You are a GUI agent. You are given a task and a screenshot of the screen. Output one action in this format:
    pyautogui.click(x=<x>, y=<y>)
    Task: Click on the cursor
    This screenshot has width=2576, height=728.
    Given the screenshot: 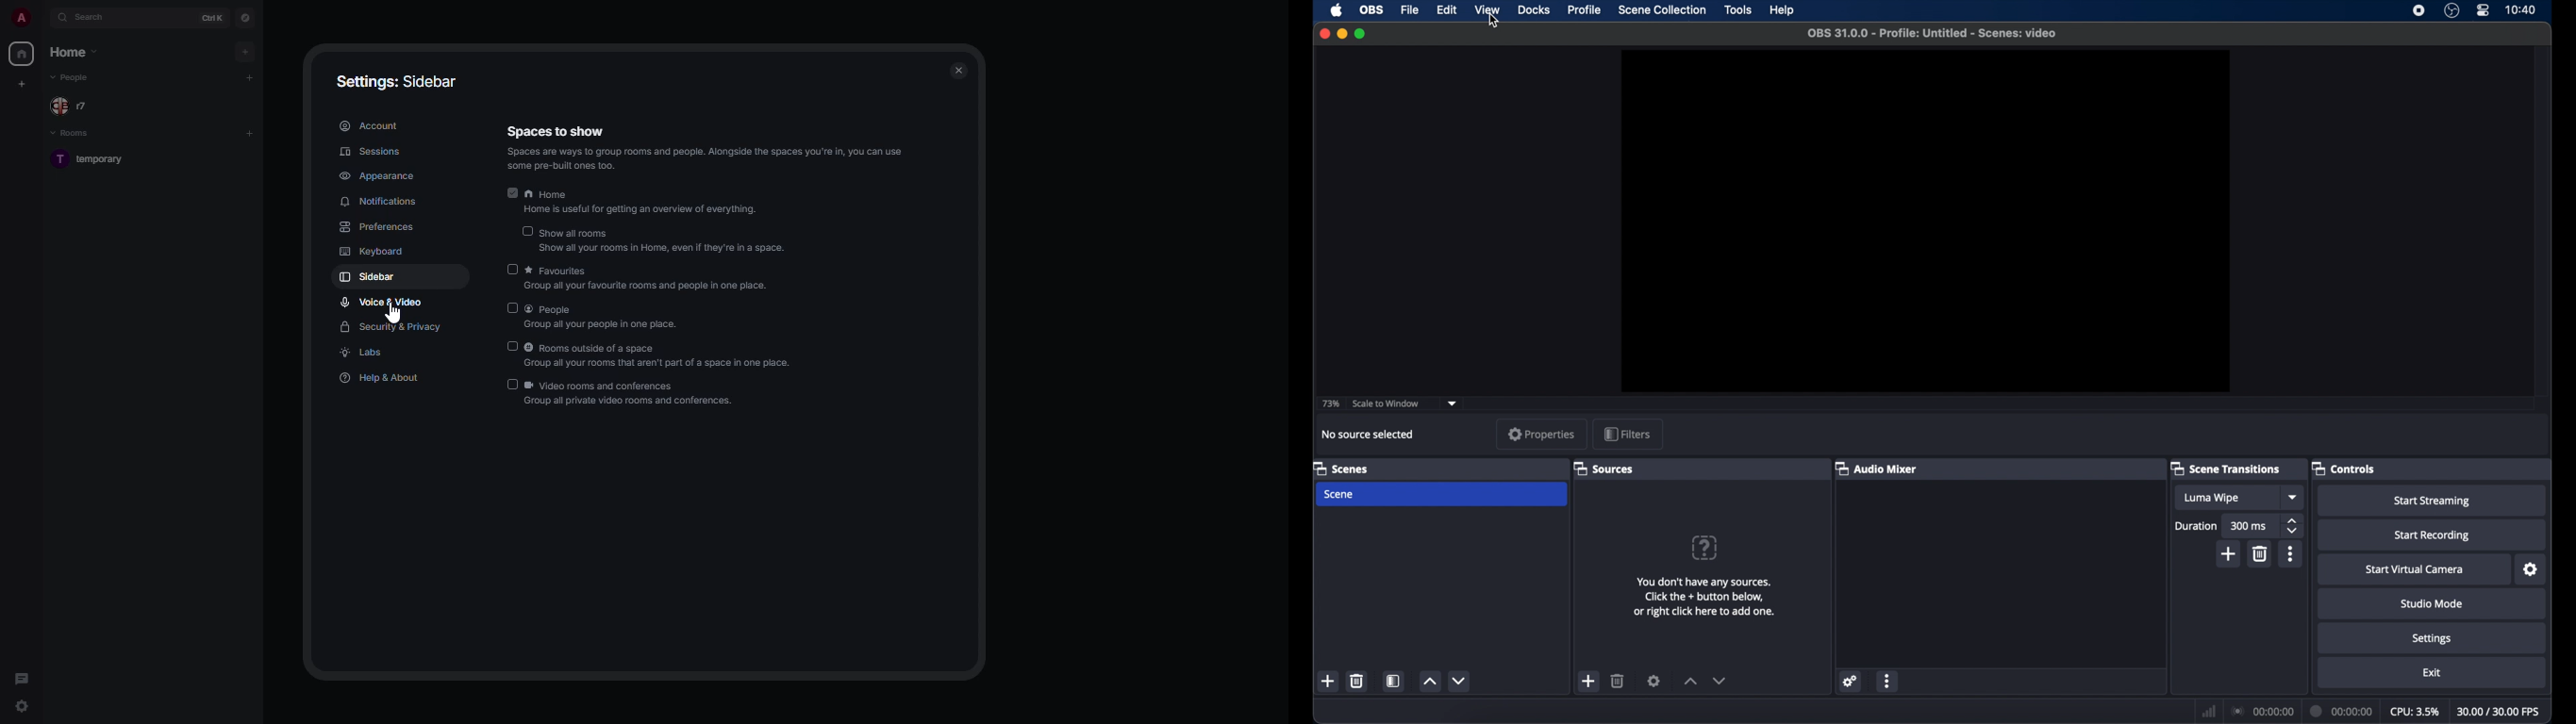 What is the action you would take?
    pyautogui.click(x=1493, y=21)
    